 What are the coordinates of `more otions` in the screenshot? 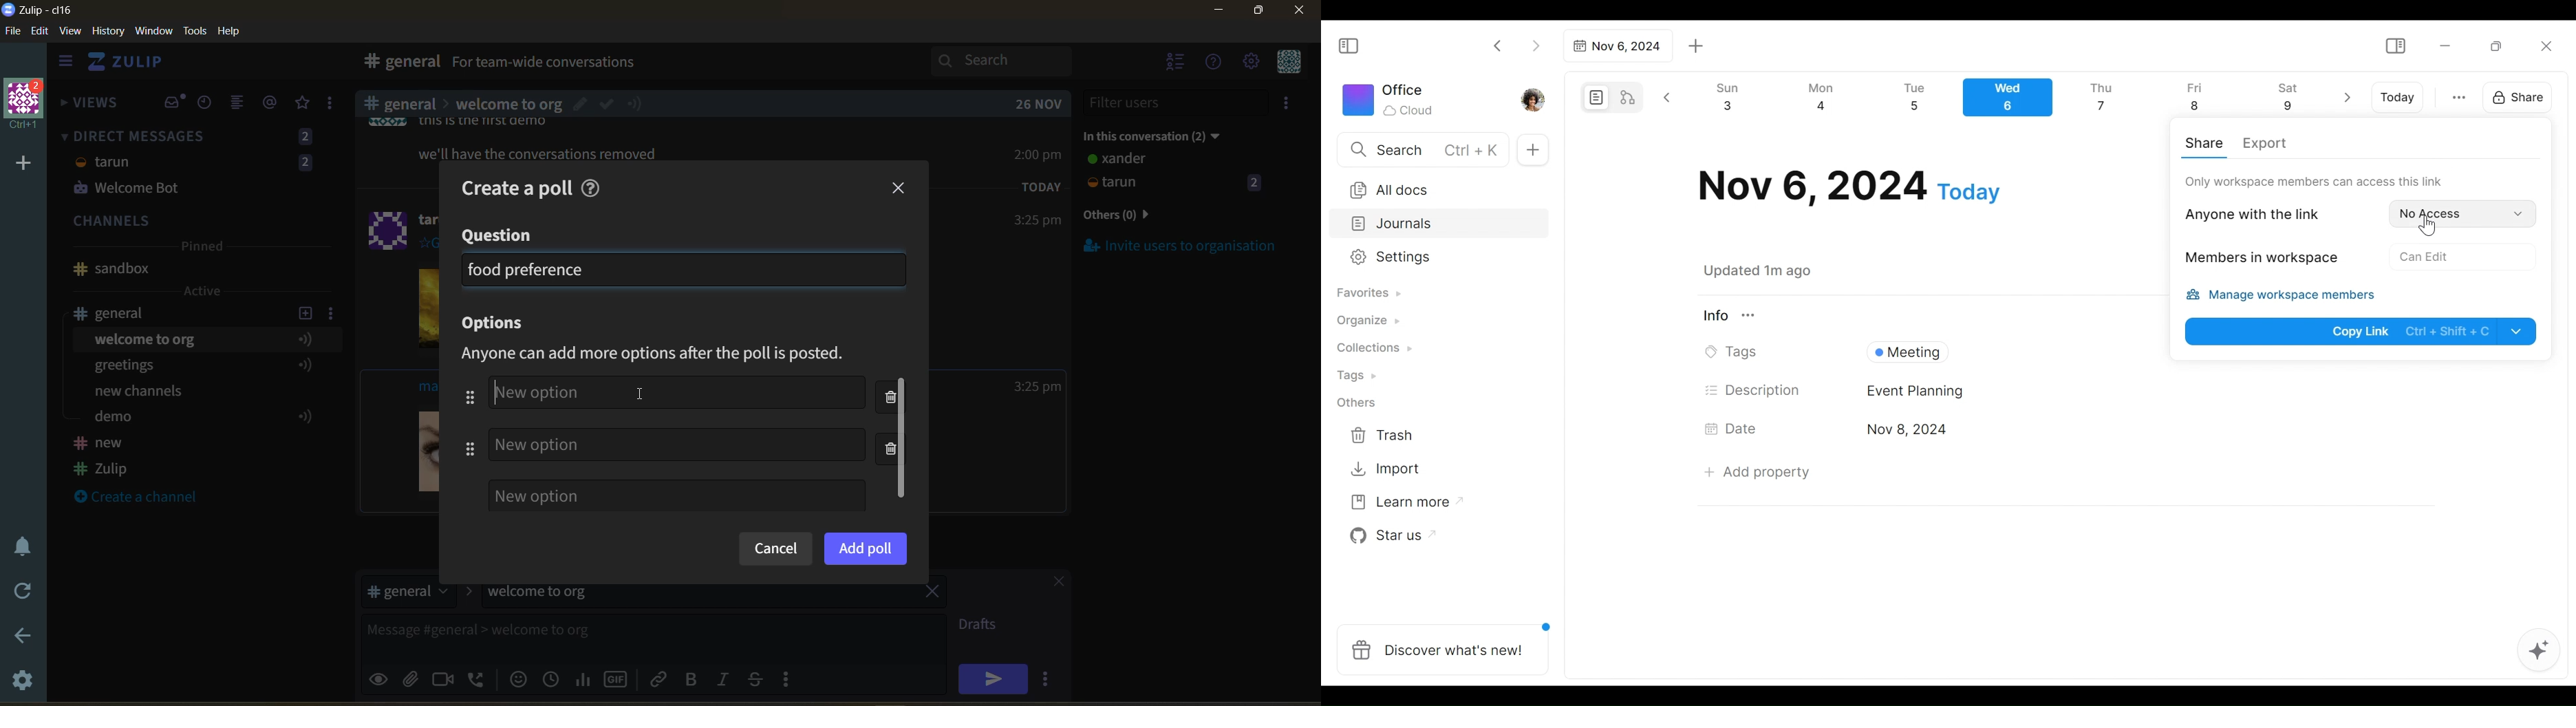 It's located at (2459, 96).